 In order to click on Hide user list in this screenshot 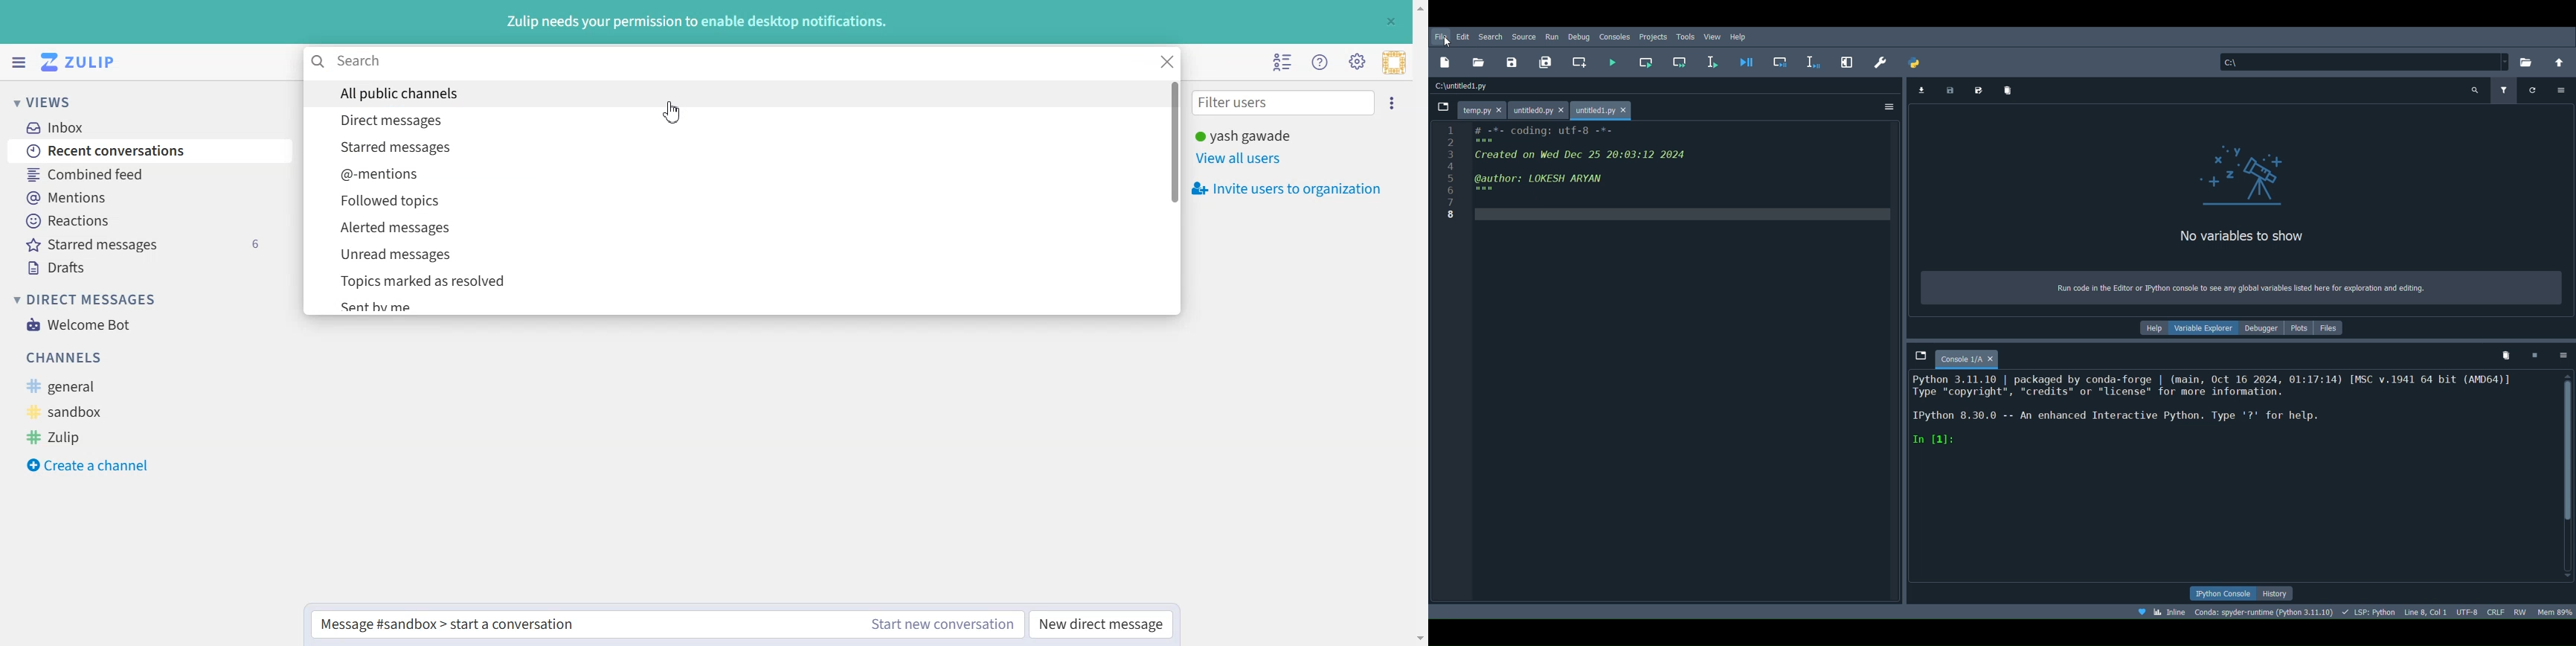, I will do `click(1285, 63)`.